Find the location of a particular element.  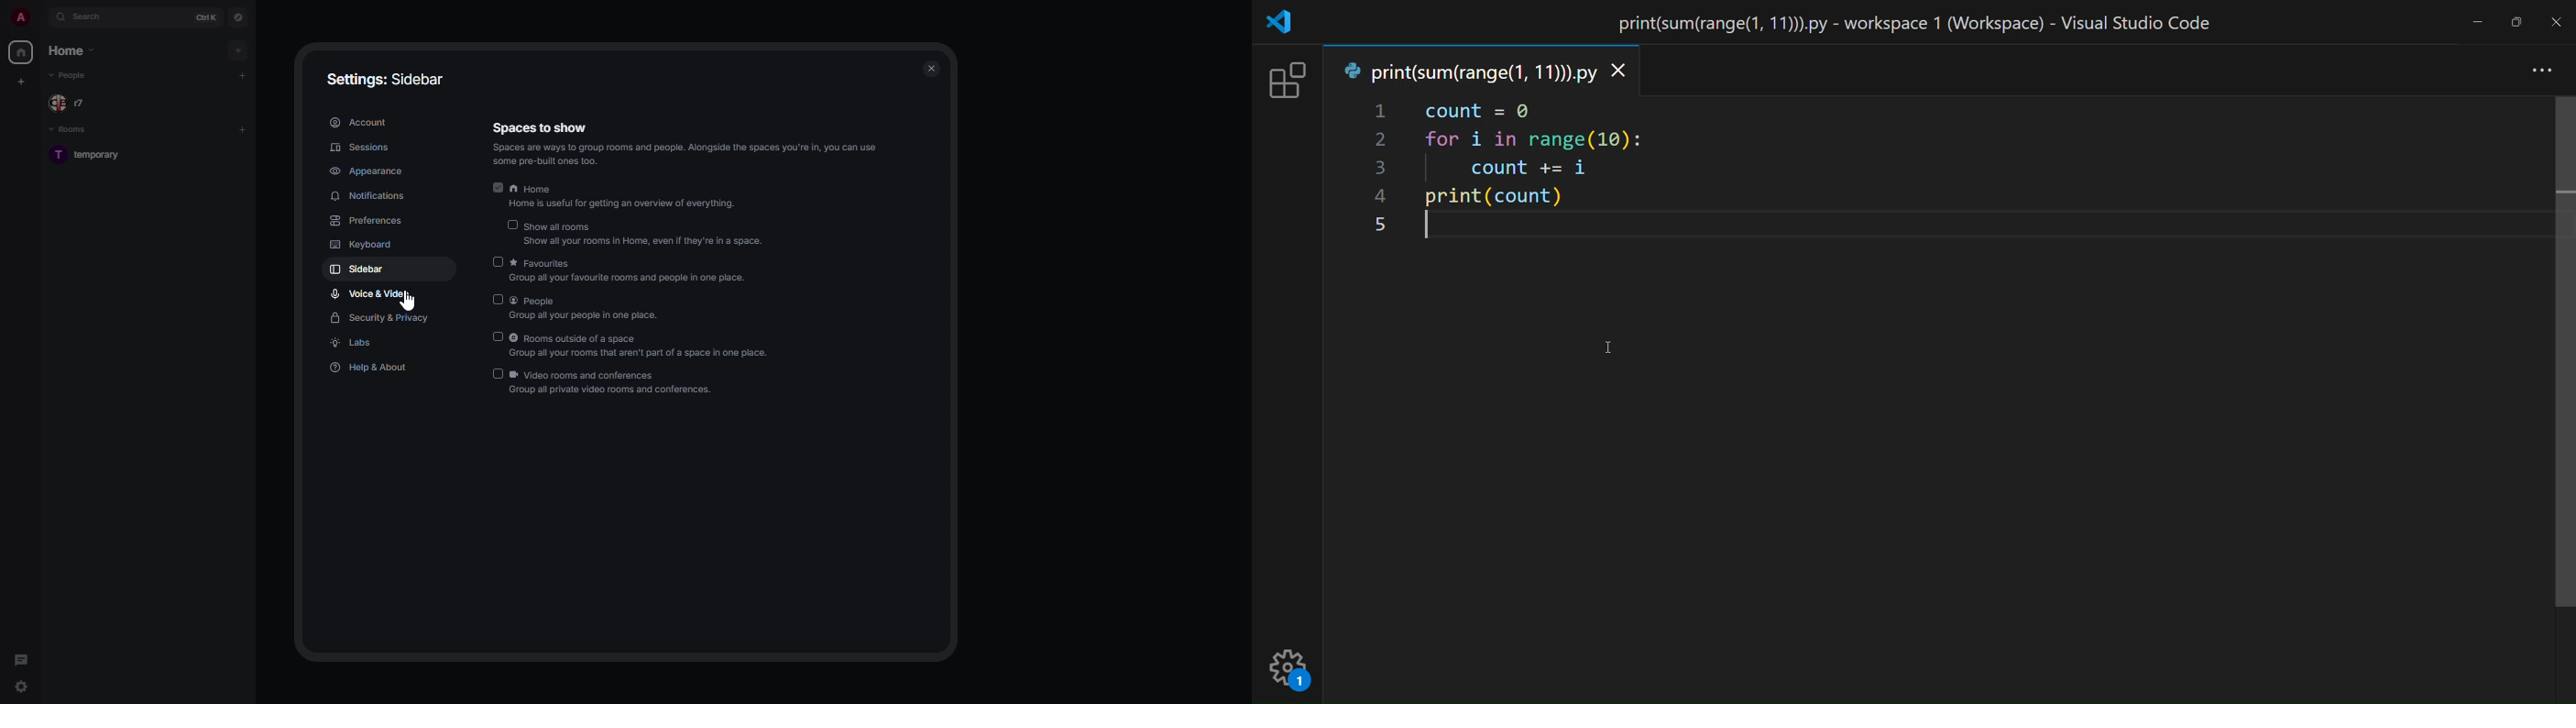

people is located at coordinates (563, 302).